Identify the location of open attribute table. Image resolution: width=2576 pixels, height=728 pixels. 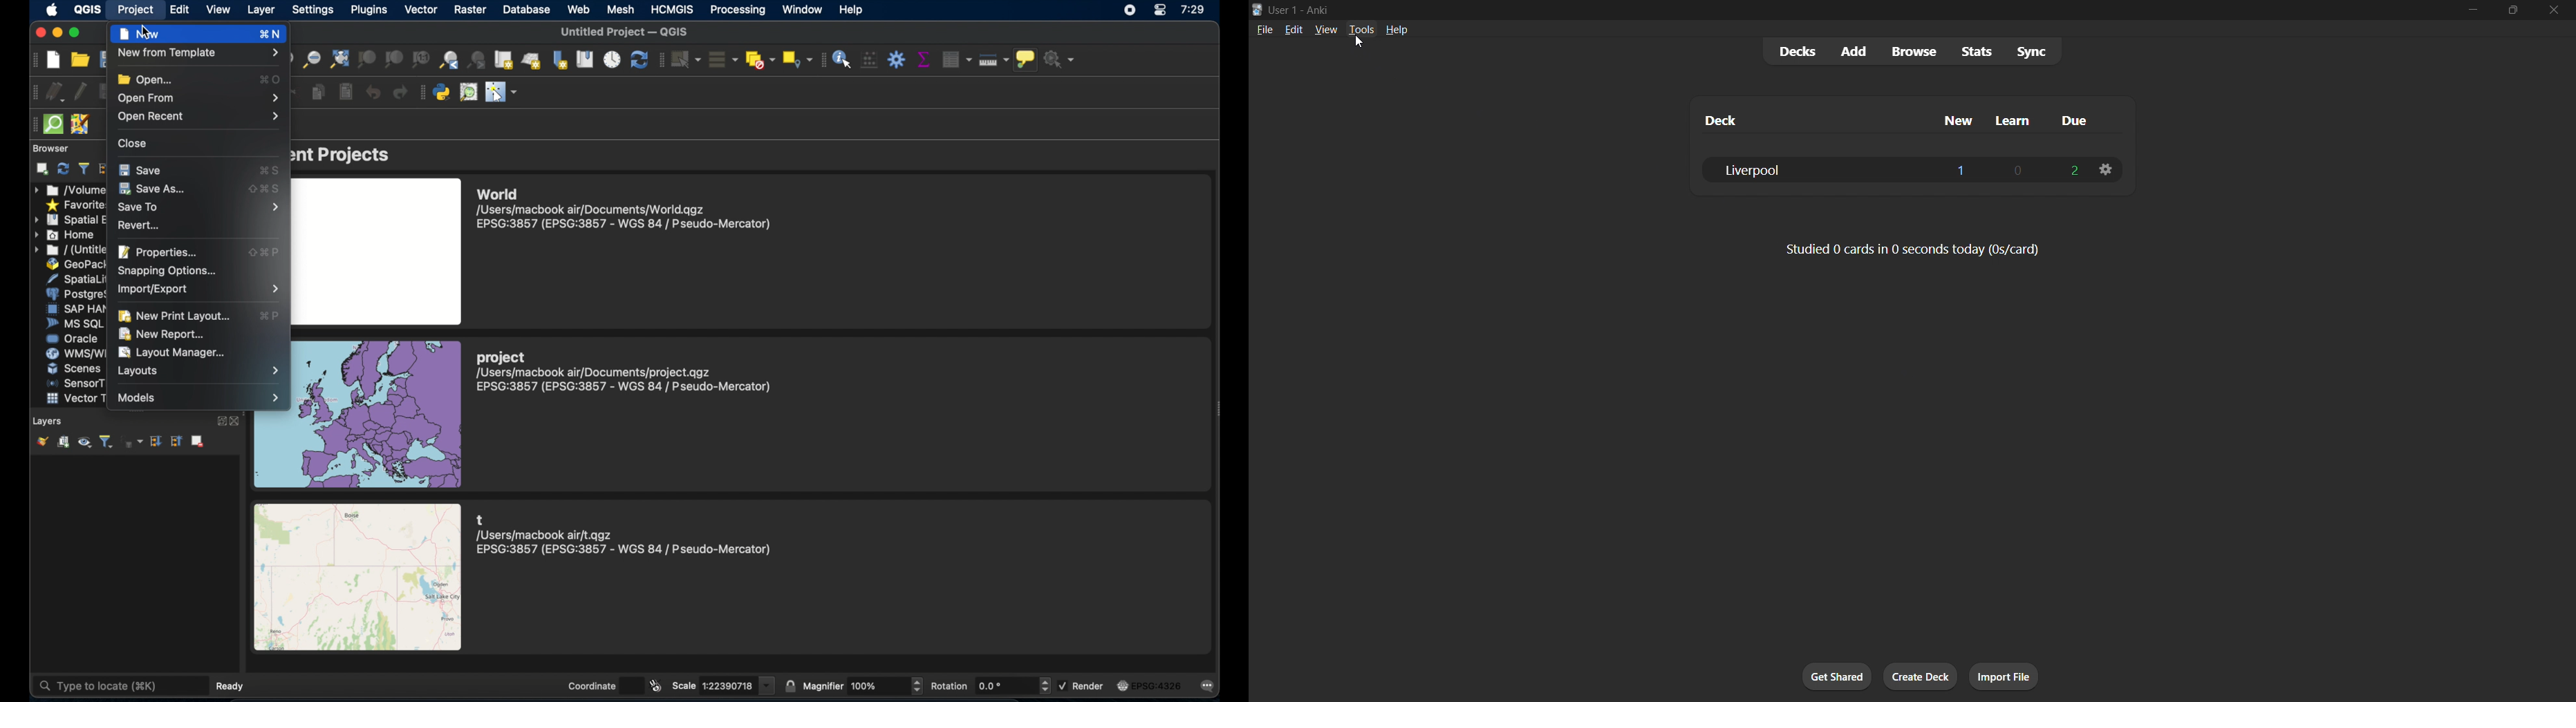
(957, 58).